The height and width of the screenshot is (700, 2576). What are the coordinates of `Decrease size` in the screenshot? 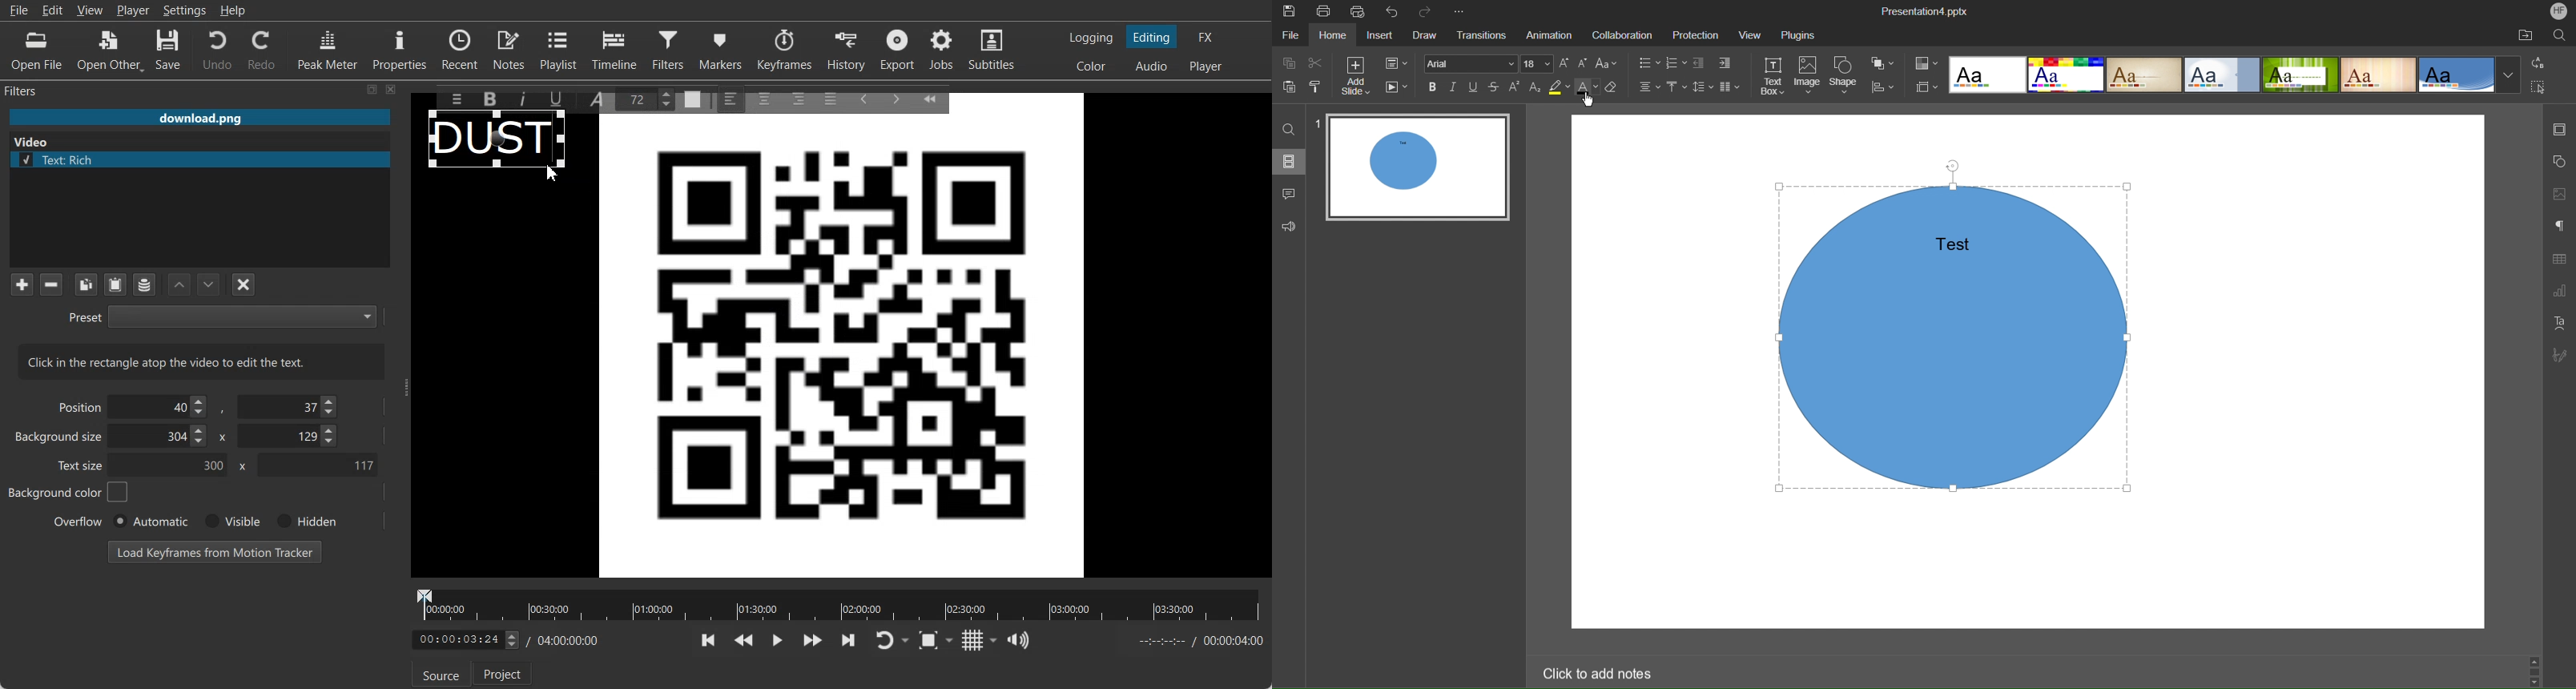 It's located at (1584, 63).